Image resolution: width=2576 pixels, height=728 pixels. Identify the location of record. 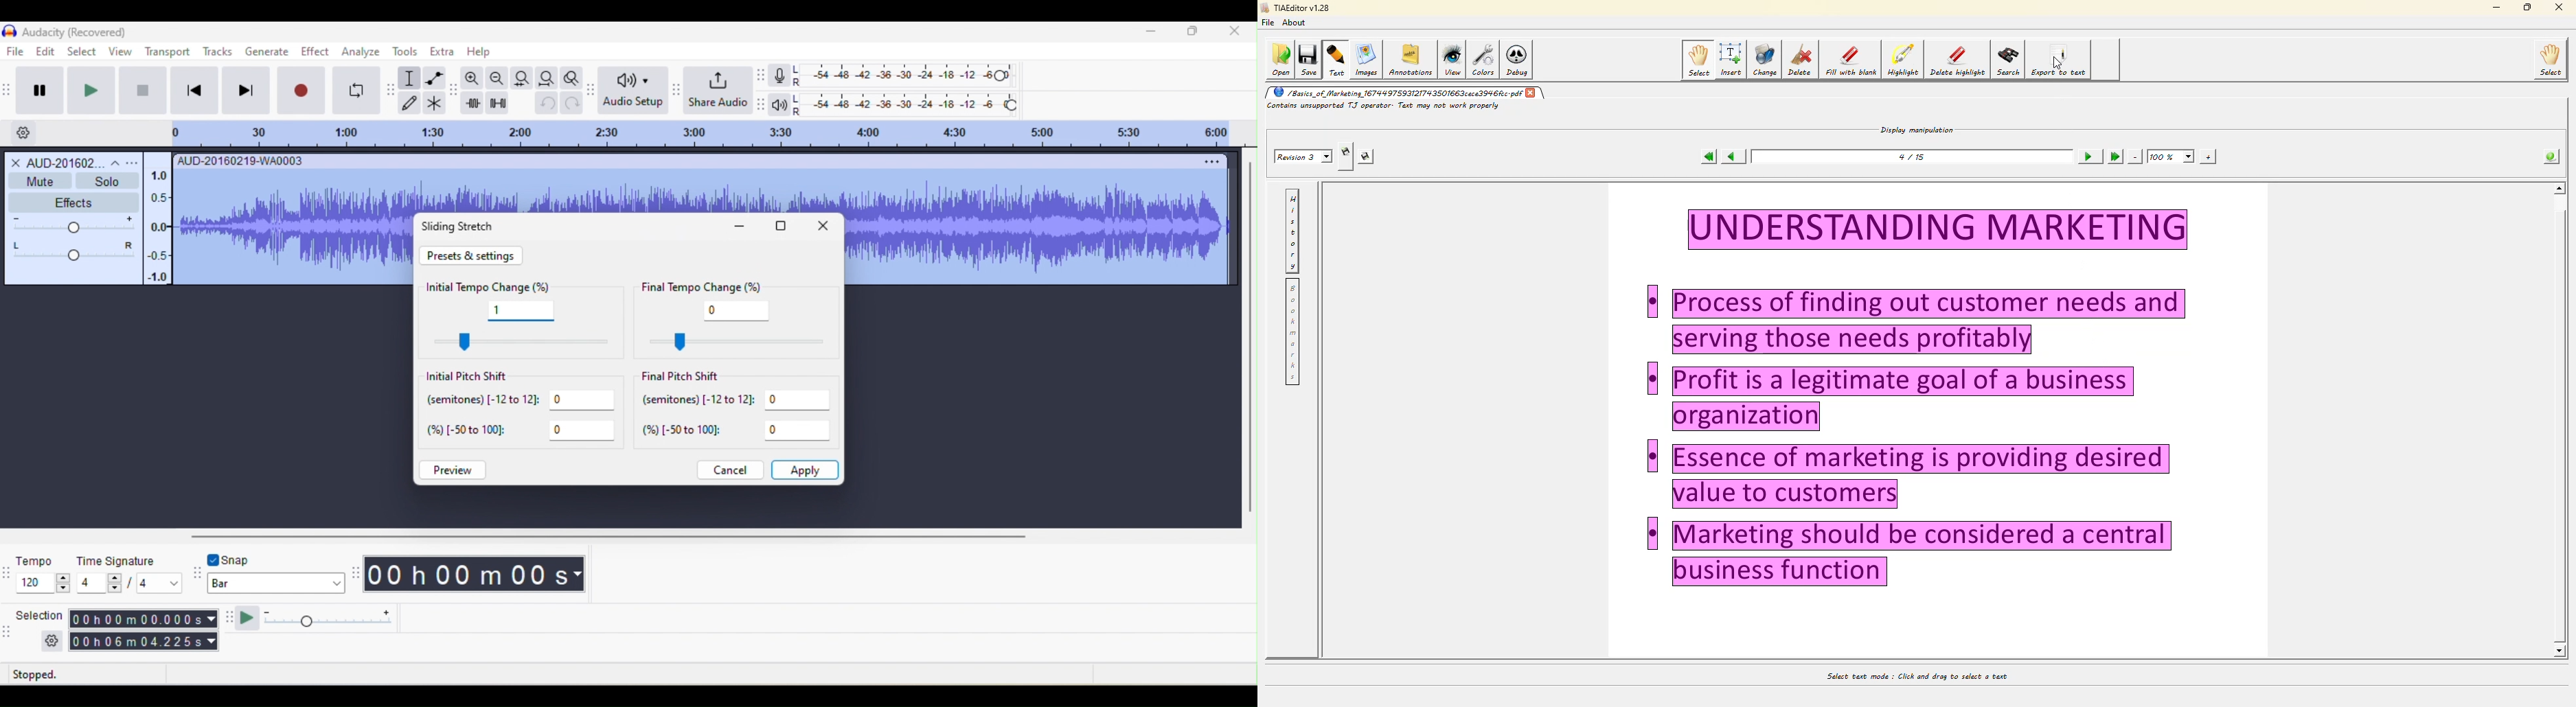
(302, 91).